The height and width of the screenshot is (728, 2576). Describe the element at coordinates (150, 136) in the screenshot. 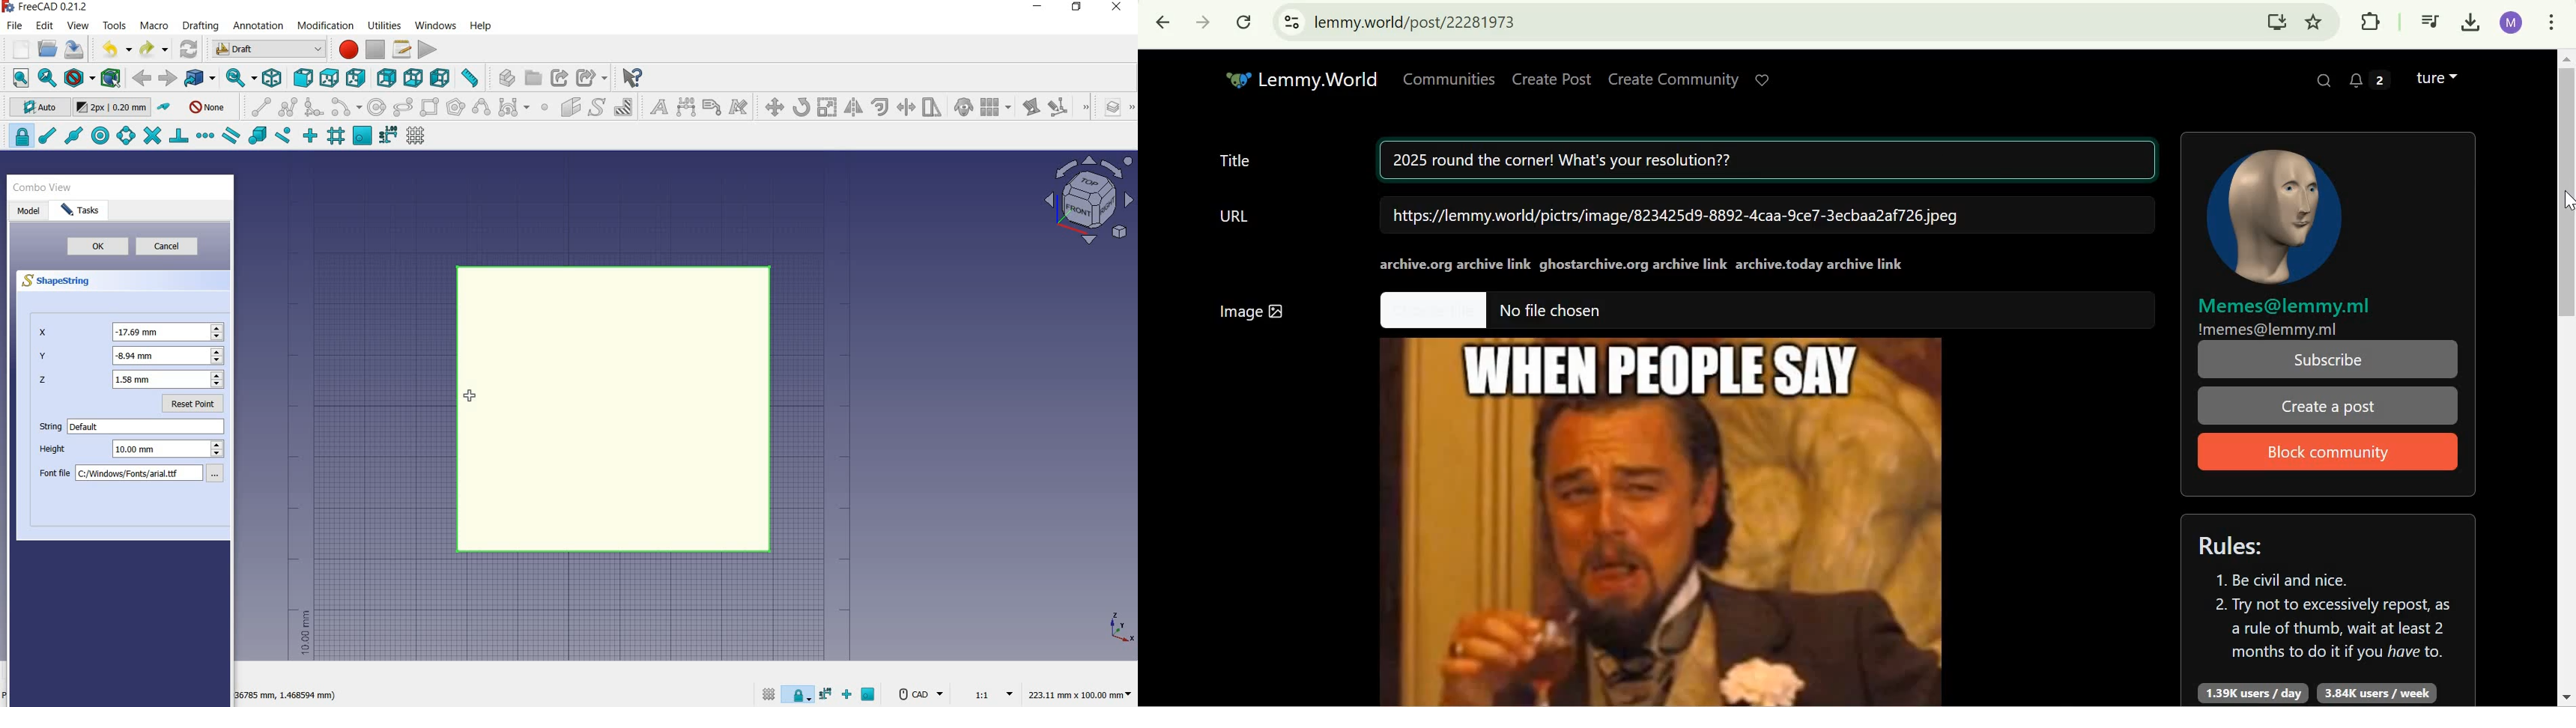

I see `snap intersection` at that location.